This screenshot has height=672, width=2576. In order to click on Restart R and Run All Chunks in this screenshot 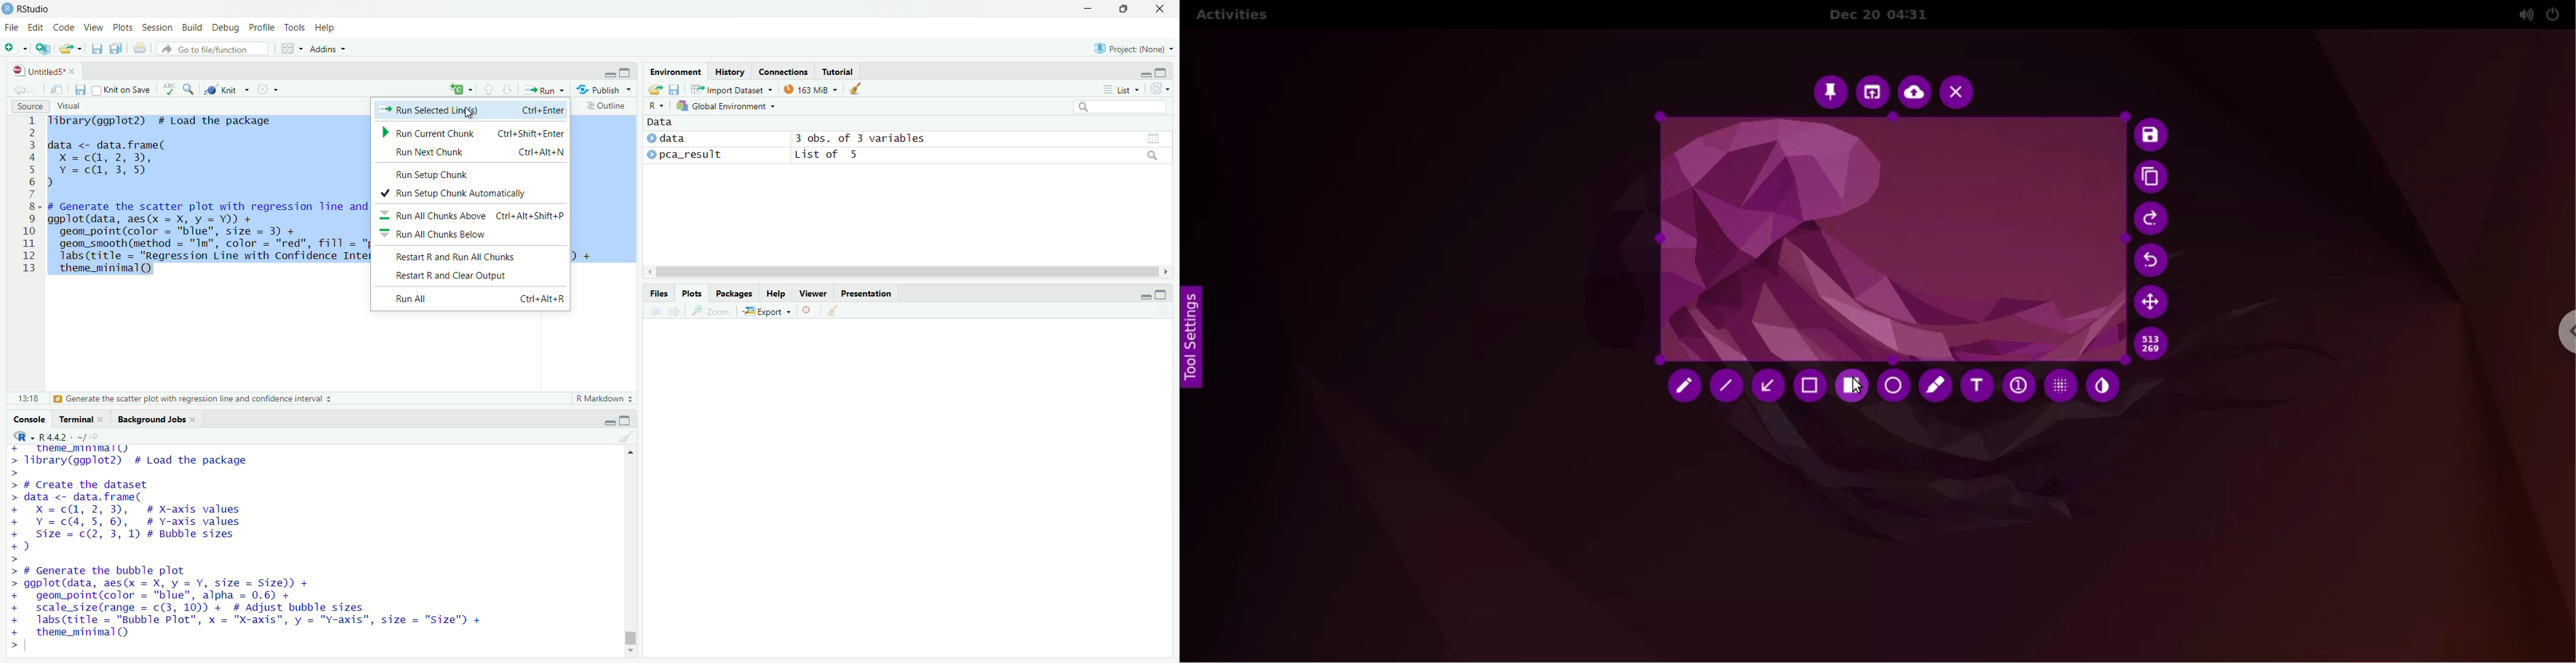, I will do `click(469, 256)`.